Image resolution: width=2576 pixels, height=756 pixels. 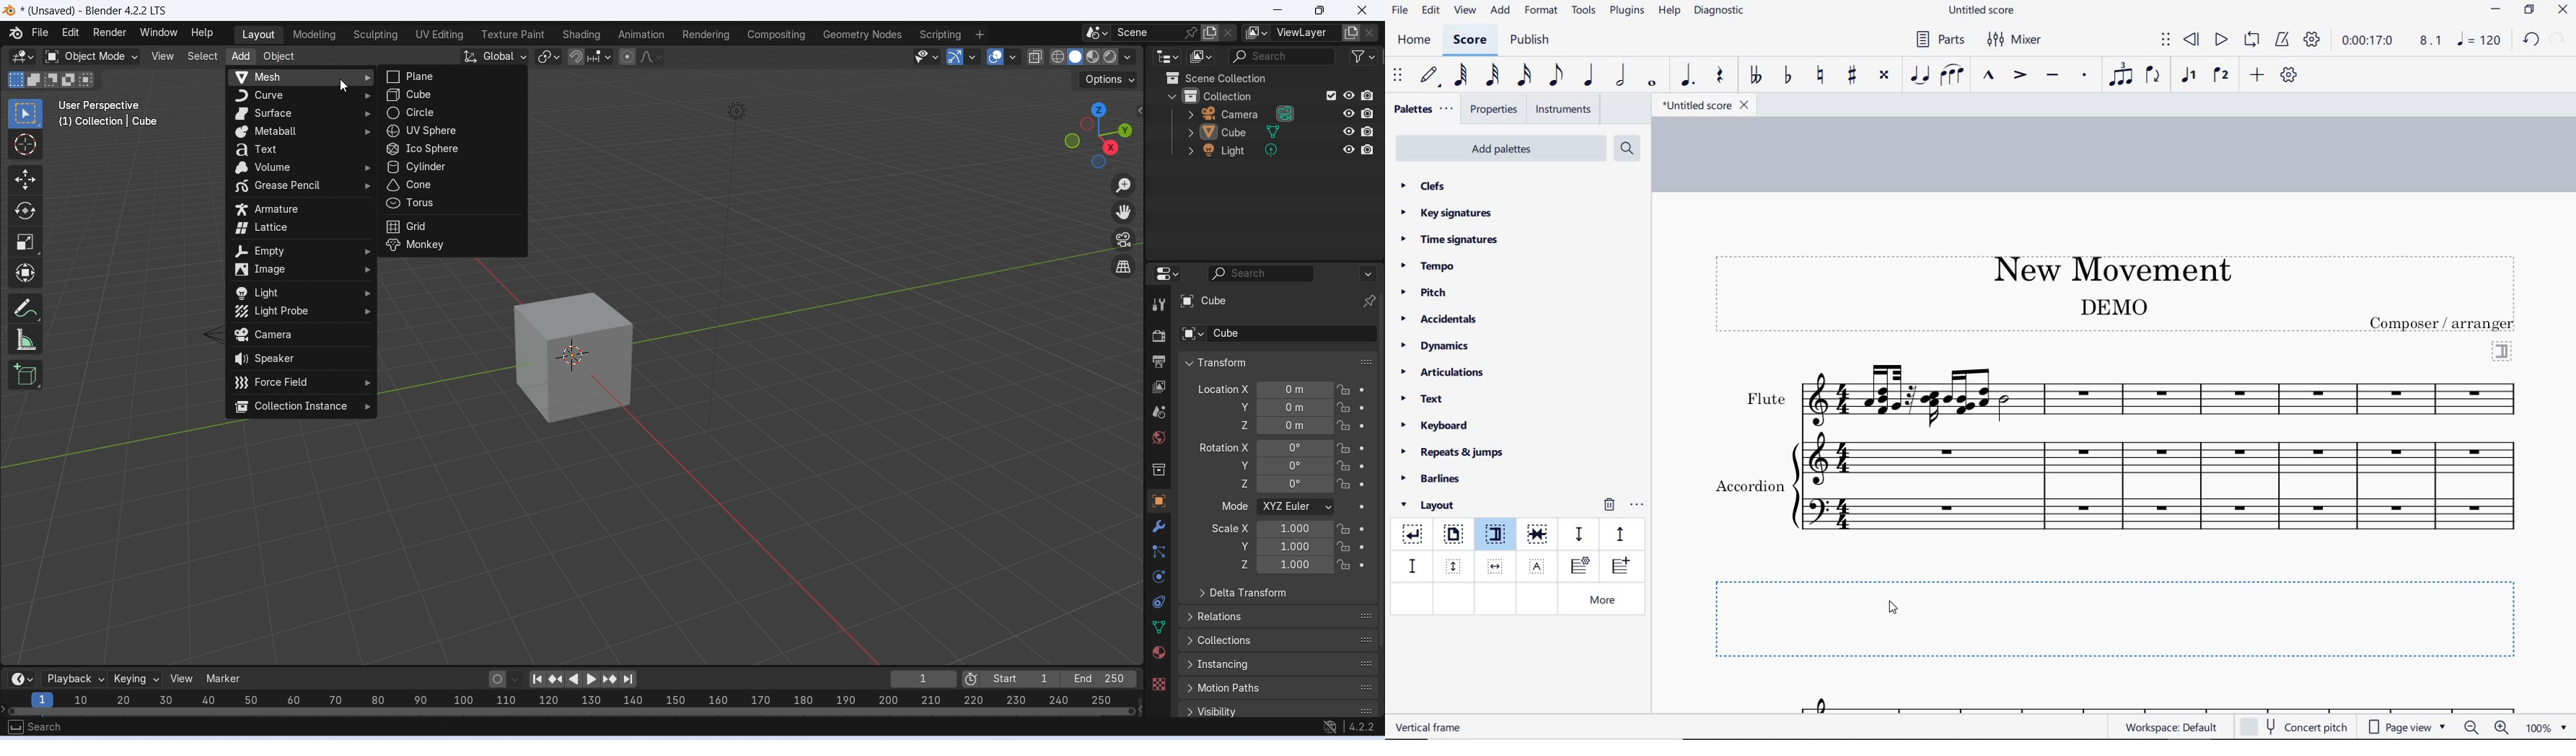 I want to click on view, so click(x=1463, y=11).